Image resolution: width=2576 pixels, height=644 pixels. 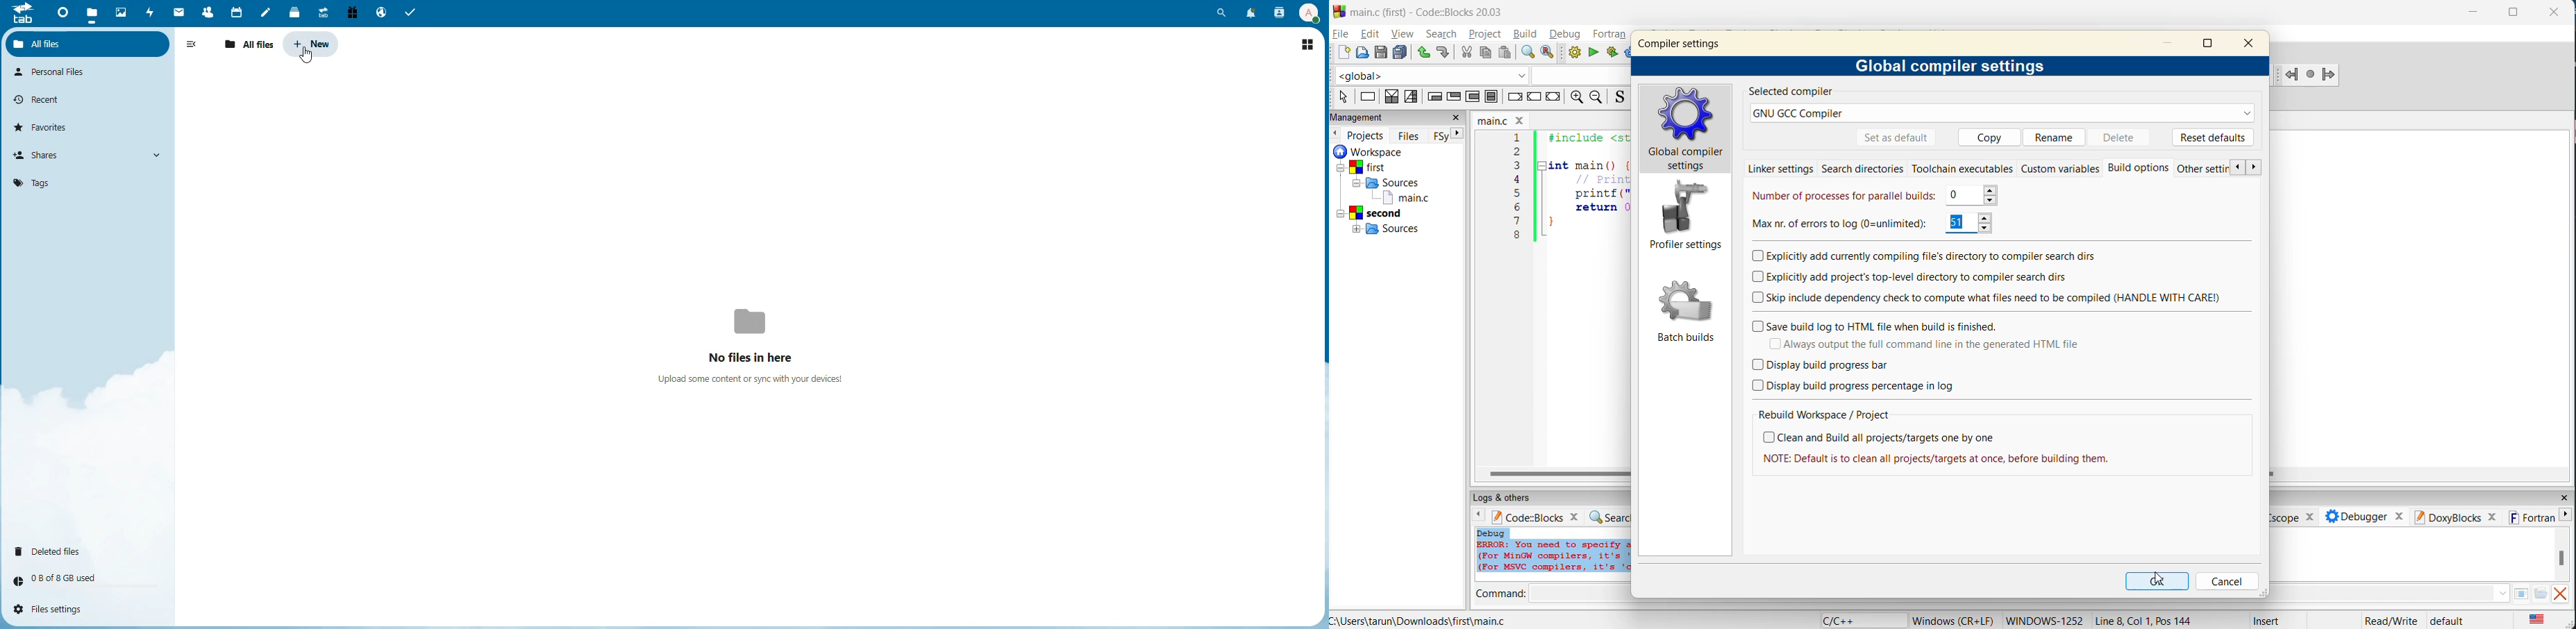 What do you see at coordinates (1942, 459) in the screenshot?
I see `| NOTE: Default is to clean all projects/targets at once, before building them.` at bounding box center [1942, 459].